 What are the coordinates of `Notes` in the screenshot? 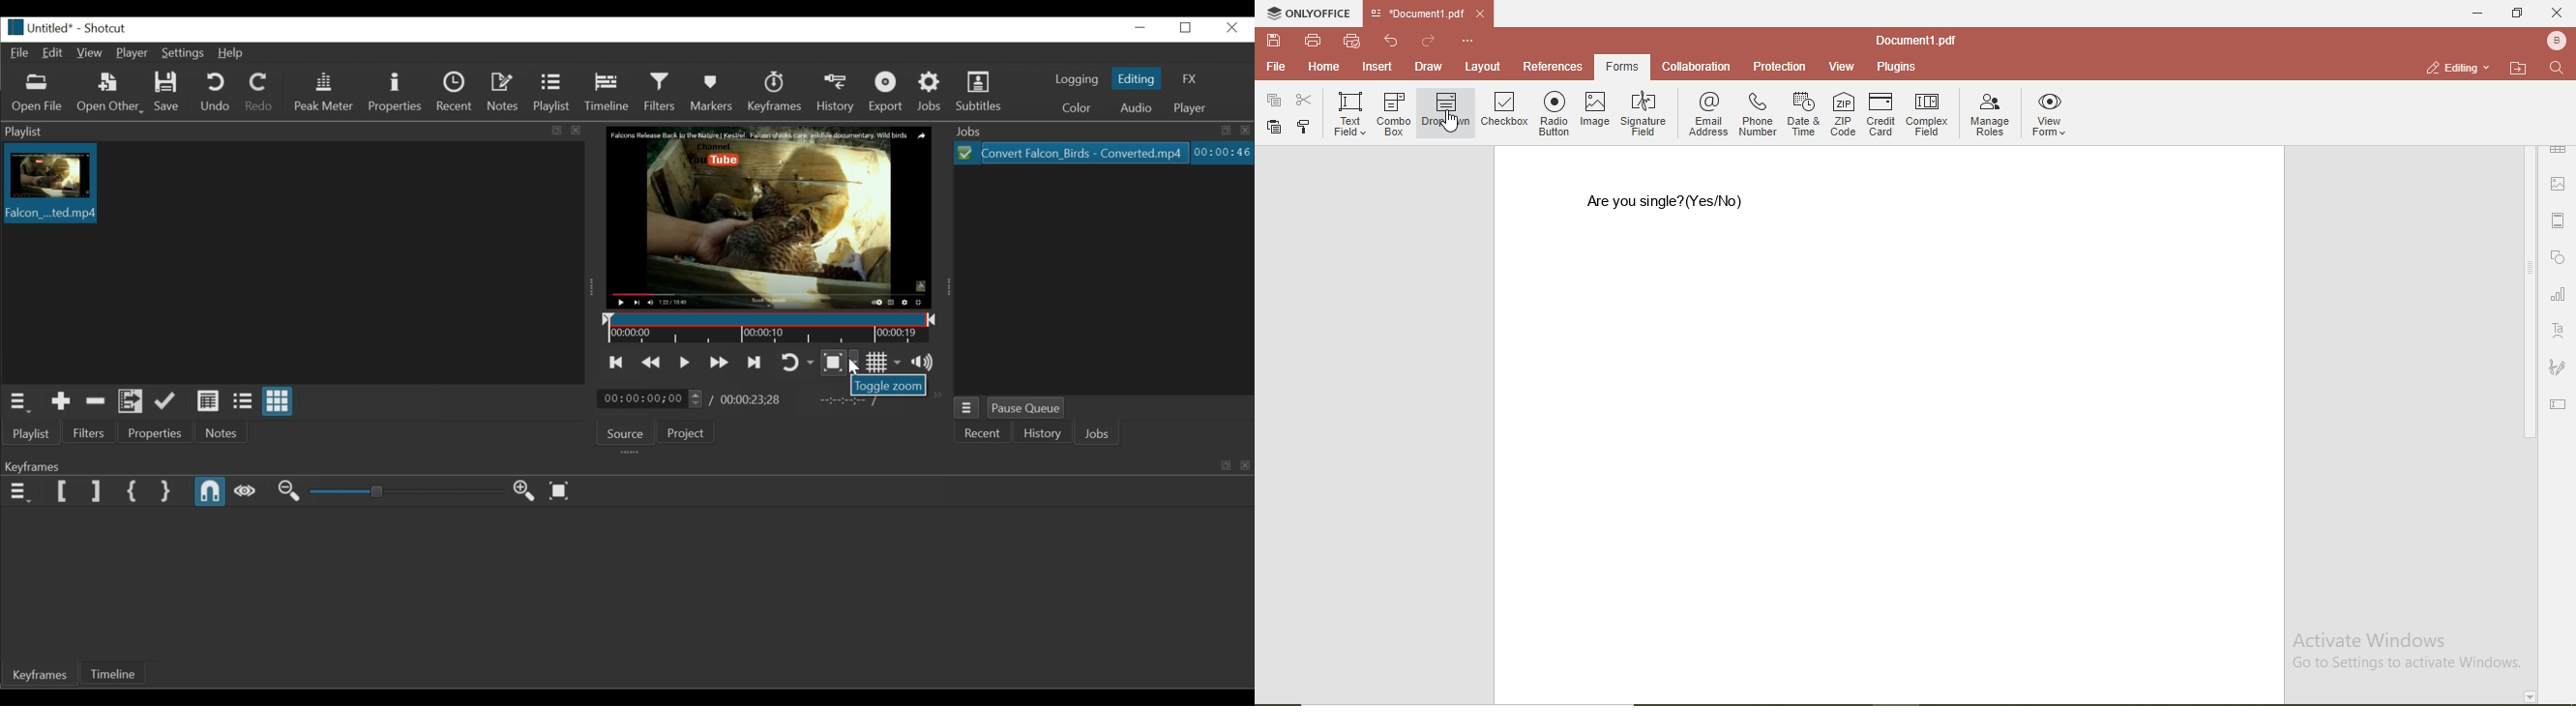 It's located at (504, 92).